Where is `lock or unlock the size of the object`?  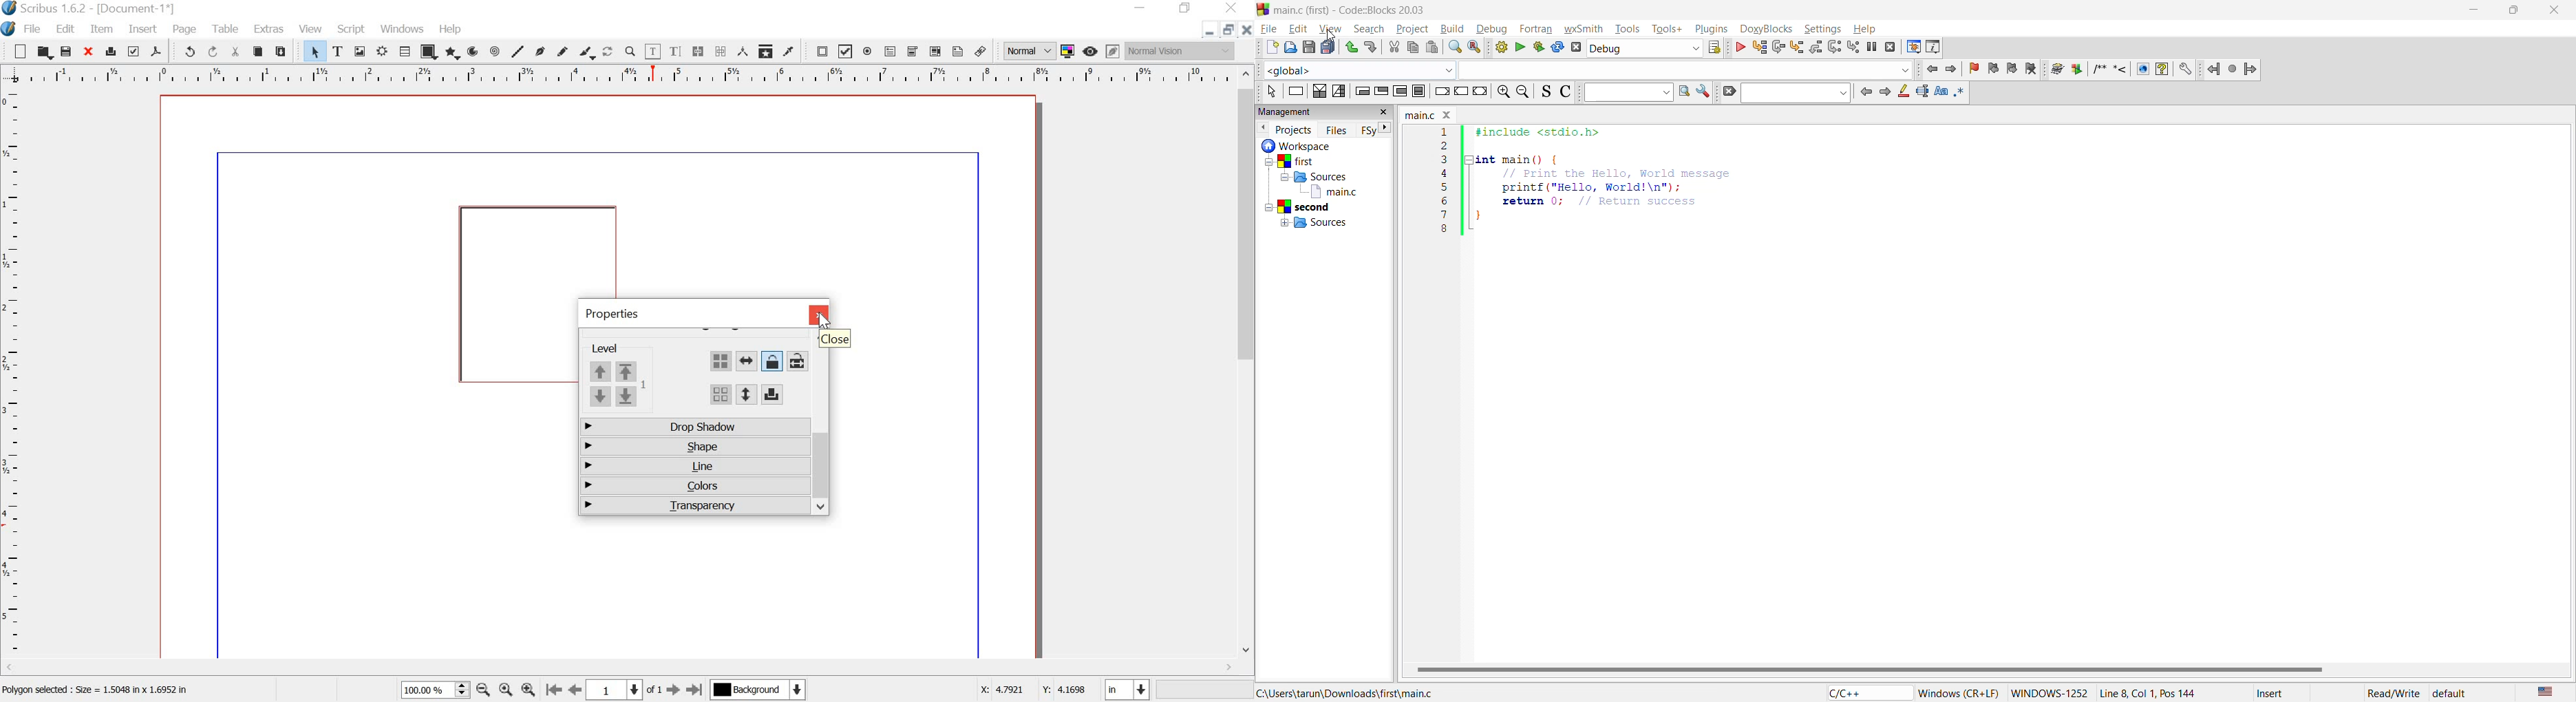 lock or unlock the size of the object is located at coordinates (796, 361).